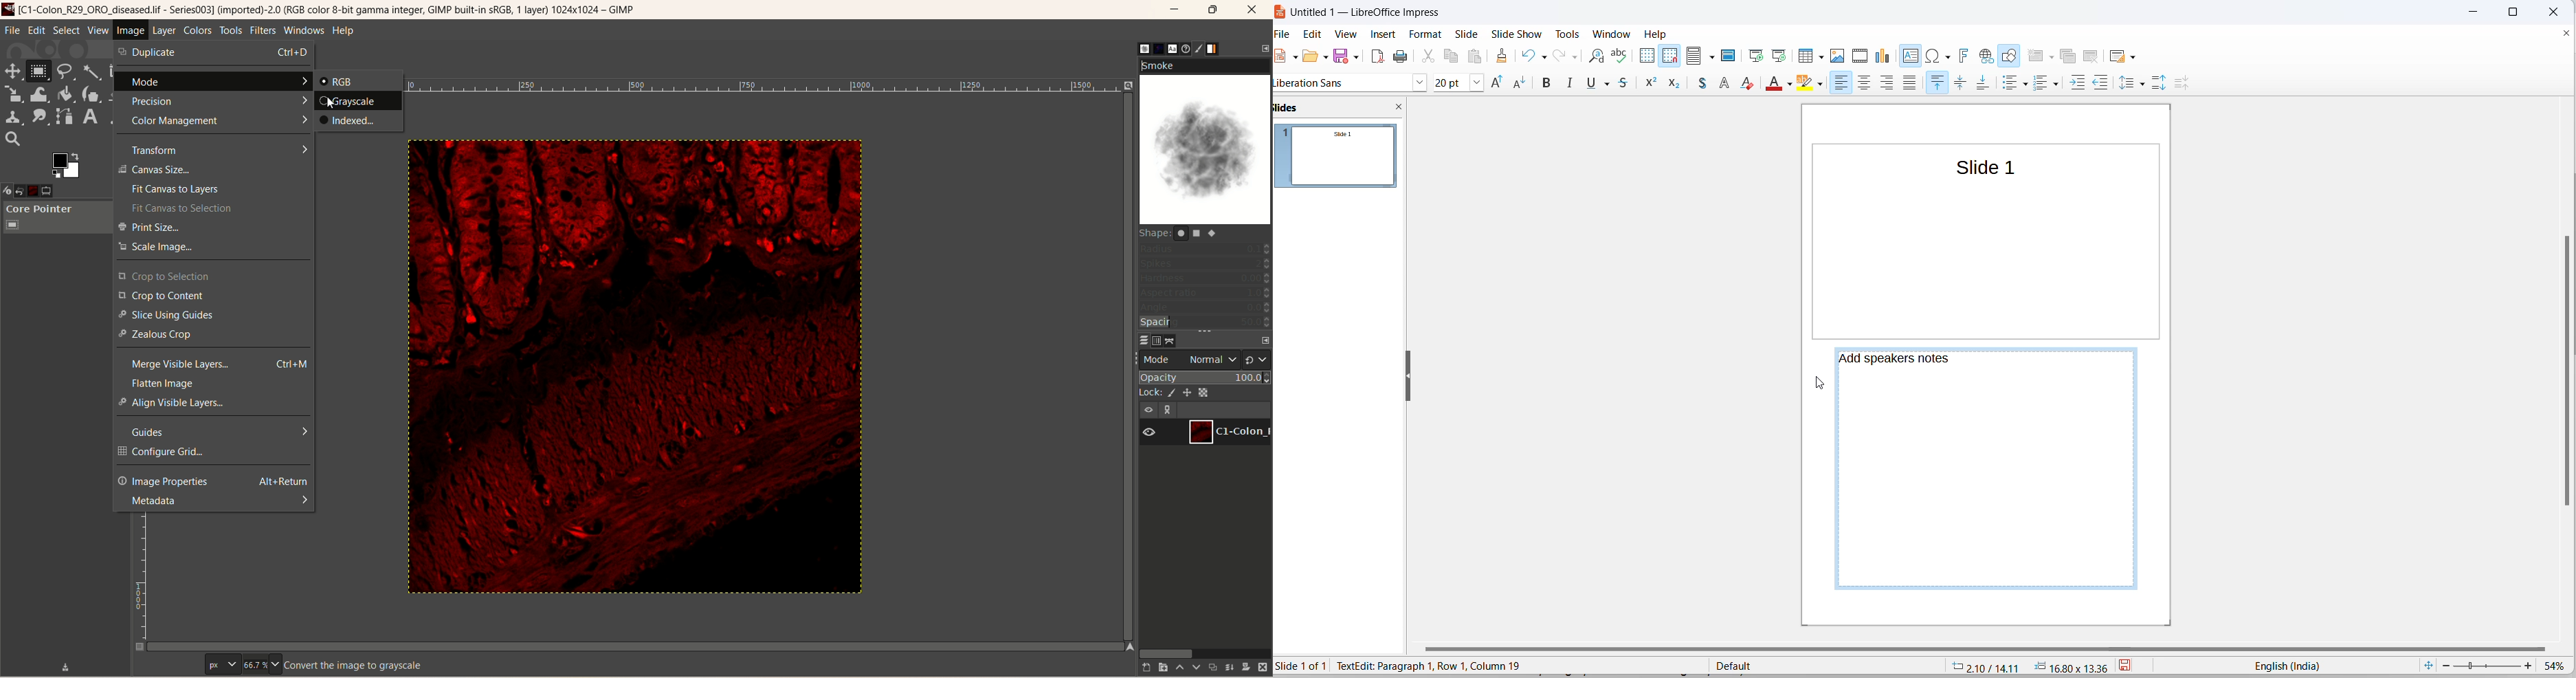 The width and height of the screenshot is (2576, 700). What do you see at coordinates (1144, 49) in the screenshot?
I see `brush` at bounding box center [1144, 49].